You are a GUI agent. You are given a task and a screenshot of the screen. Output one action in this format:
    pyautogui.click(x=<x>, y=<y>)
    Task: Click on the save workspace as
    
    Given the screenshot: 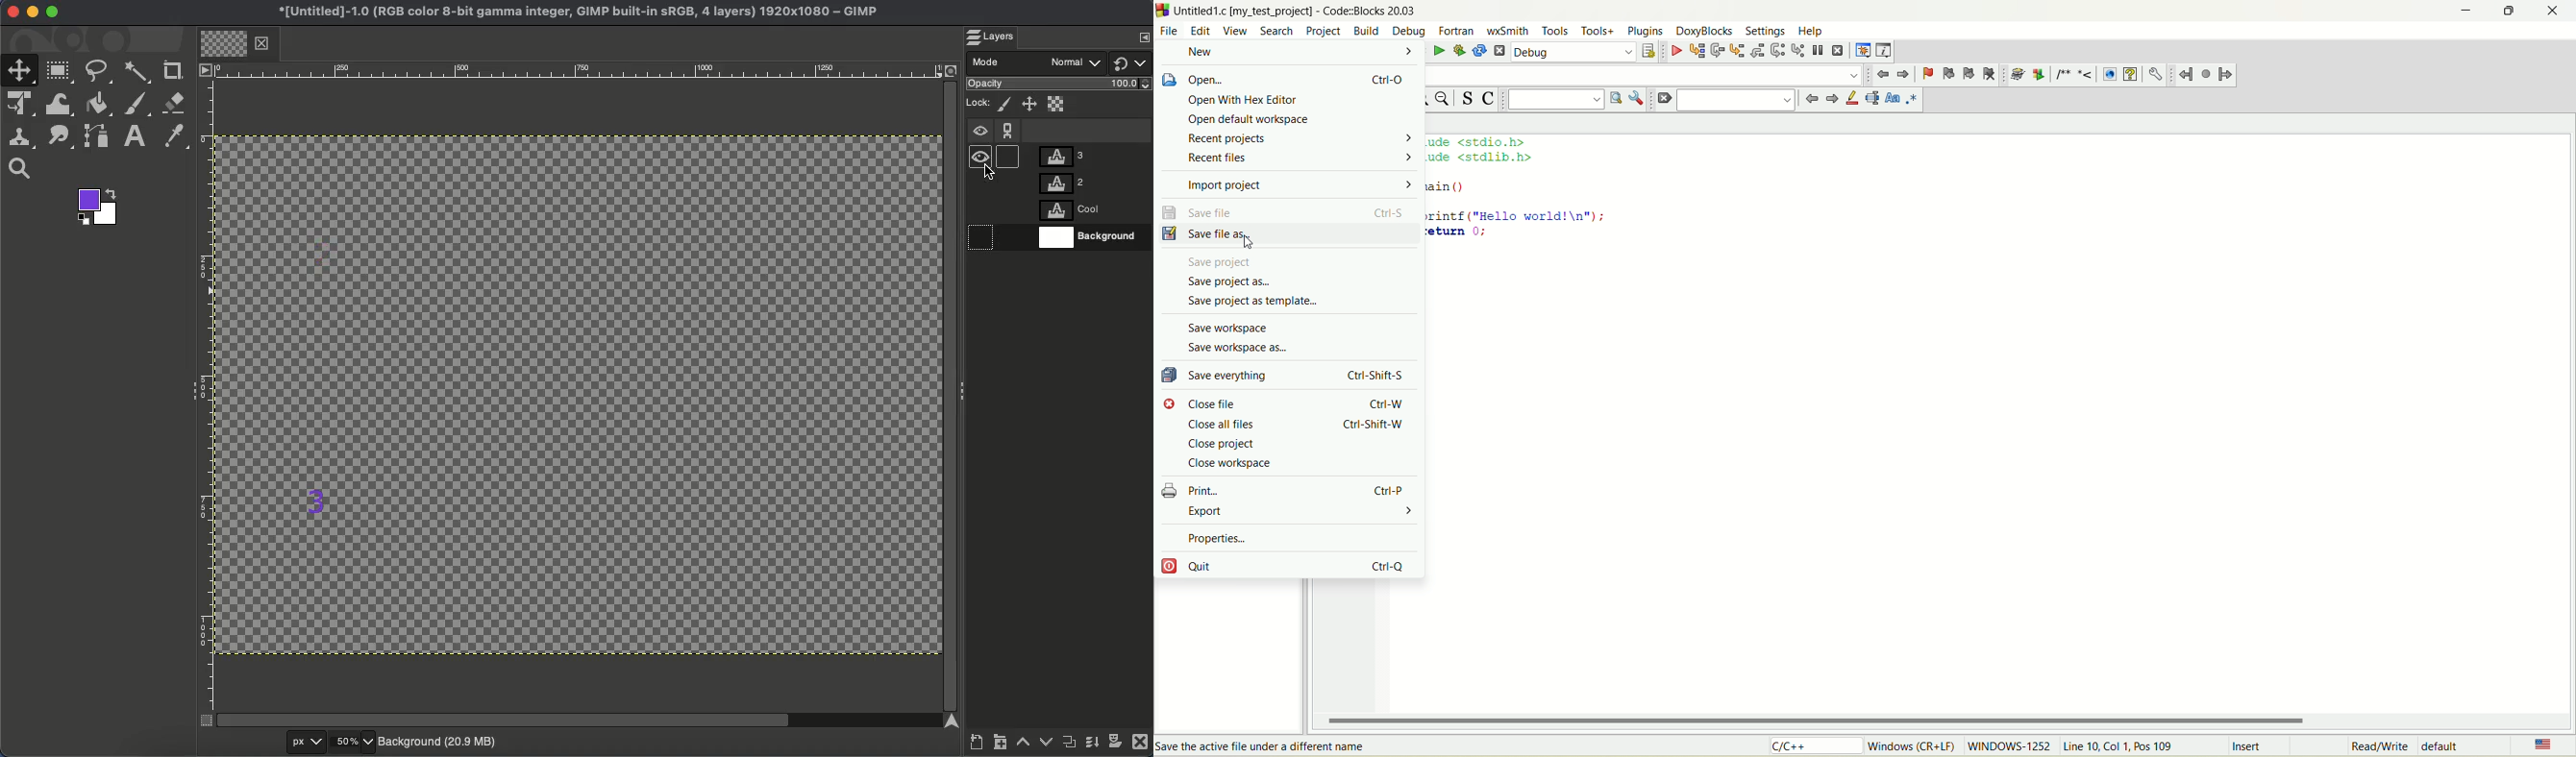 What is the action you would take?
    pyautogui.click(x=1242, y=348)
    